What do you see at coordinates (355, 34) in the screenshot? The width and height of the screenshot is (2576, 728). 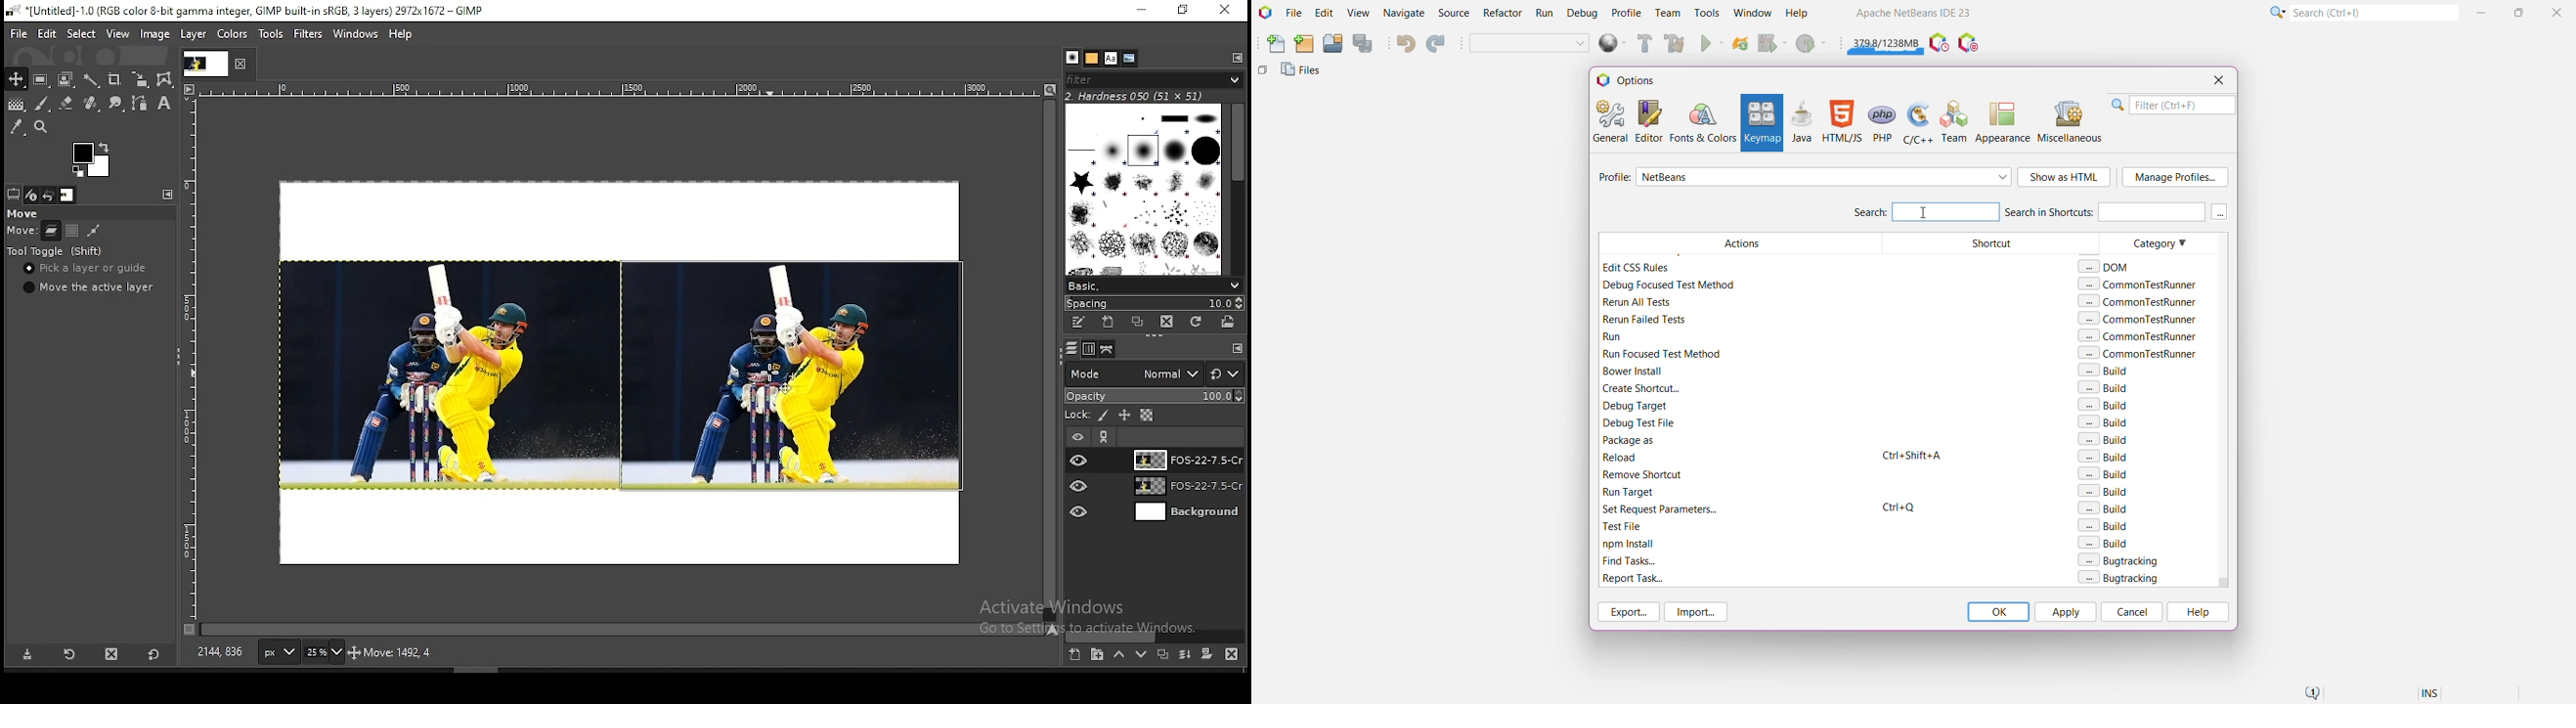 I see `windows` at bounding box center [355, 34].